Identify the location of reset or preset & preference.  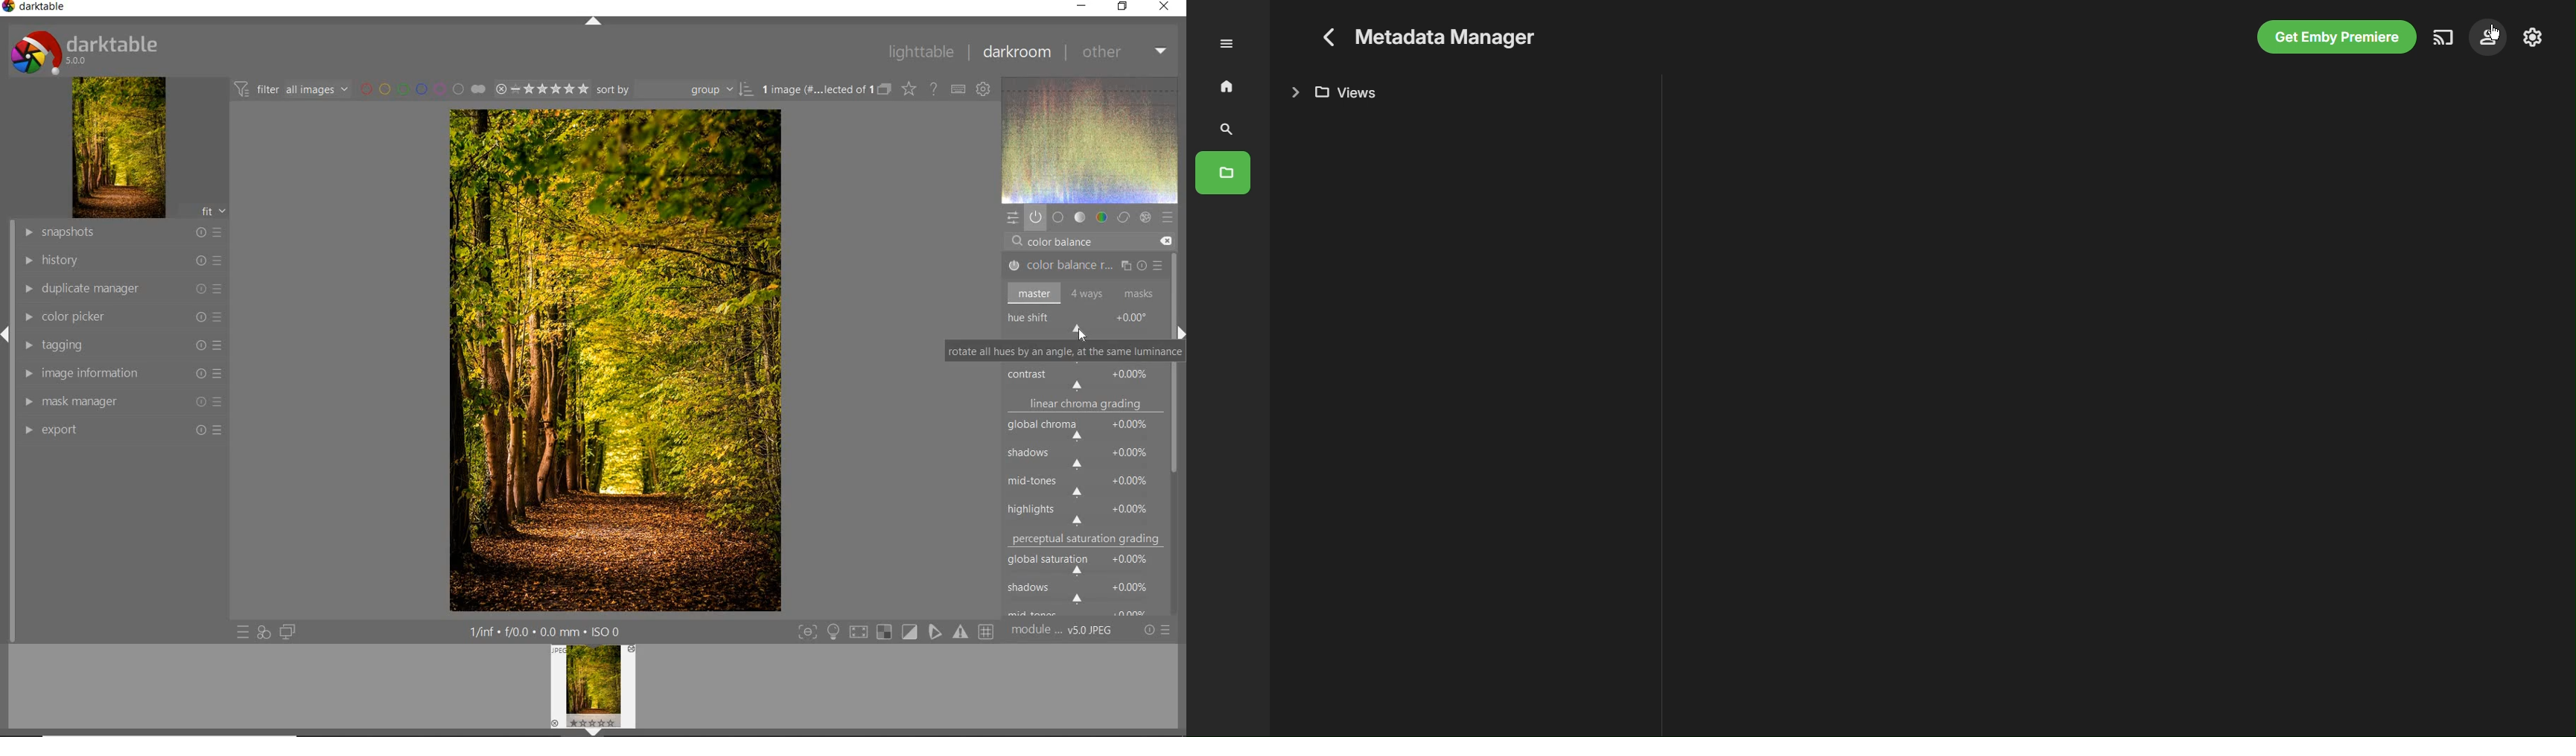
(1156, 630).